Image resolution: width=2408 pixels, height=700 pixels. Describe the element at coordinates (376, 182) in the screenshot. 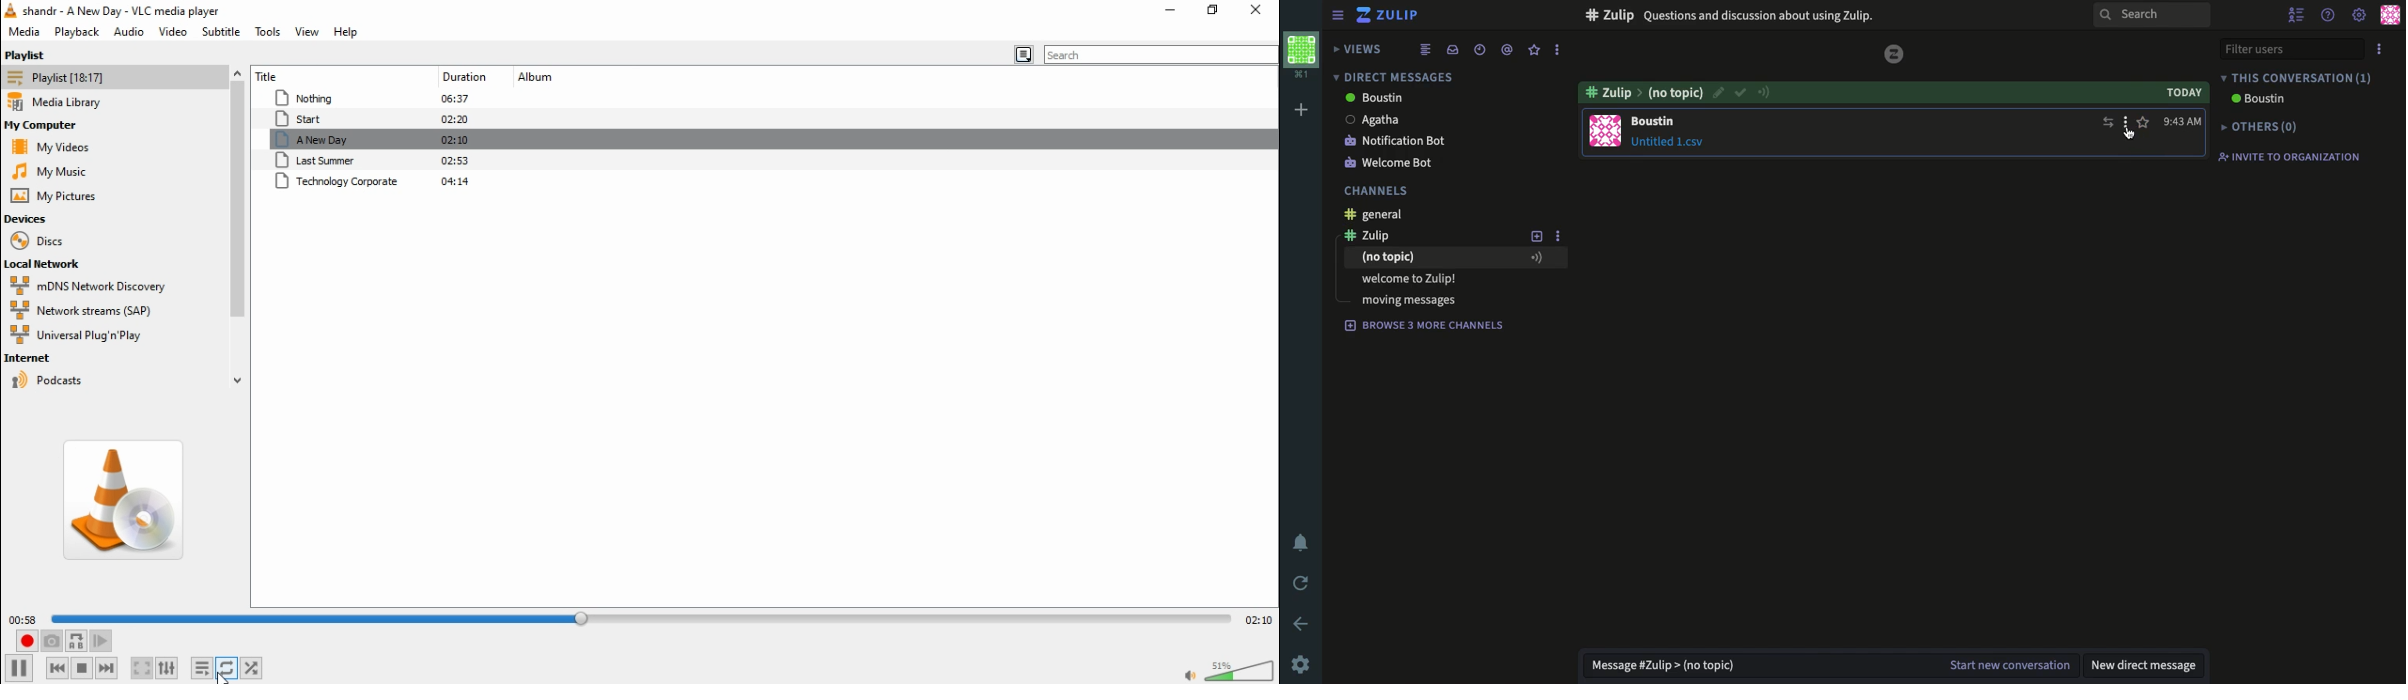

I see `technology corporate 04:14` at that location.